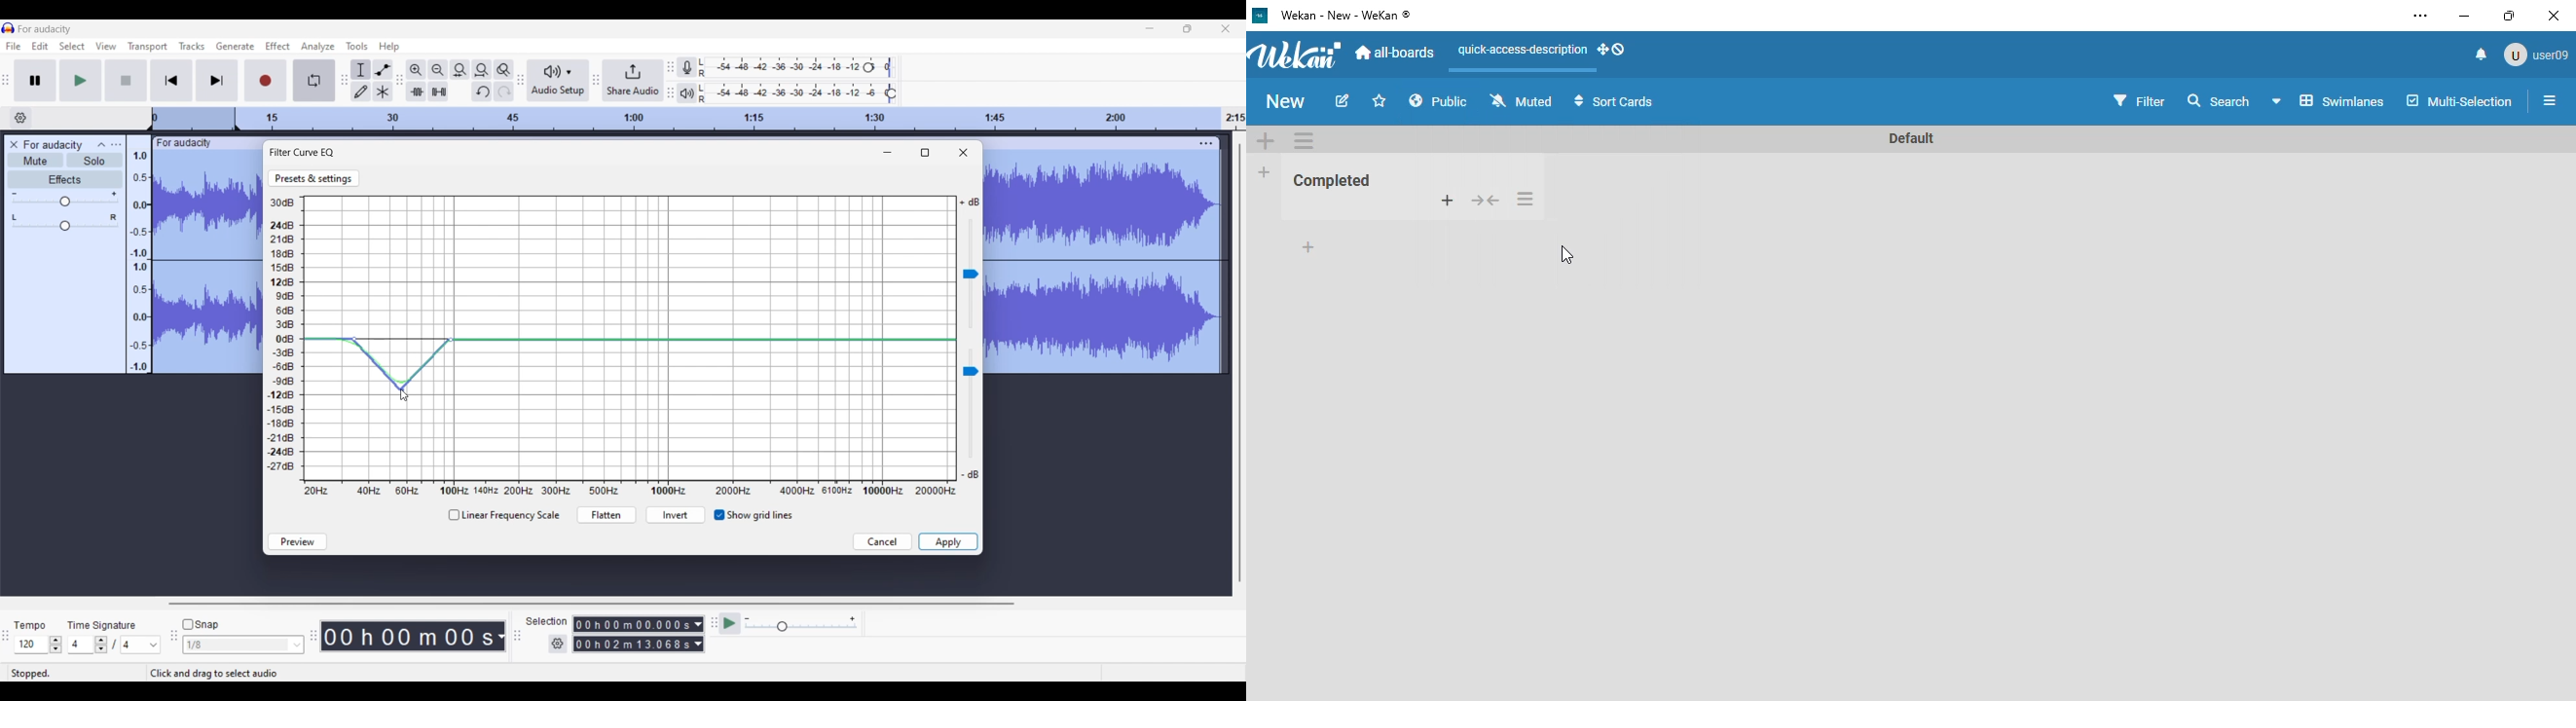  Describe the element at coordinates (303, 152) in the screenshot. I see `Filter curve EQ` at that location.